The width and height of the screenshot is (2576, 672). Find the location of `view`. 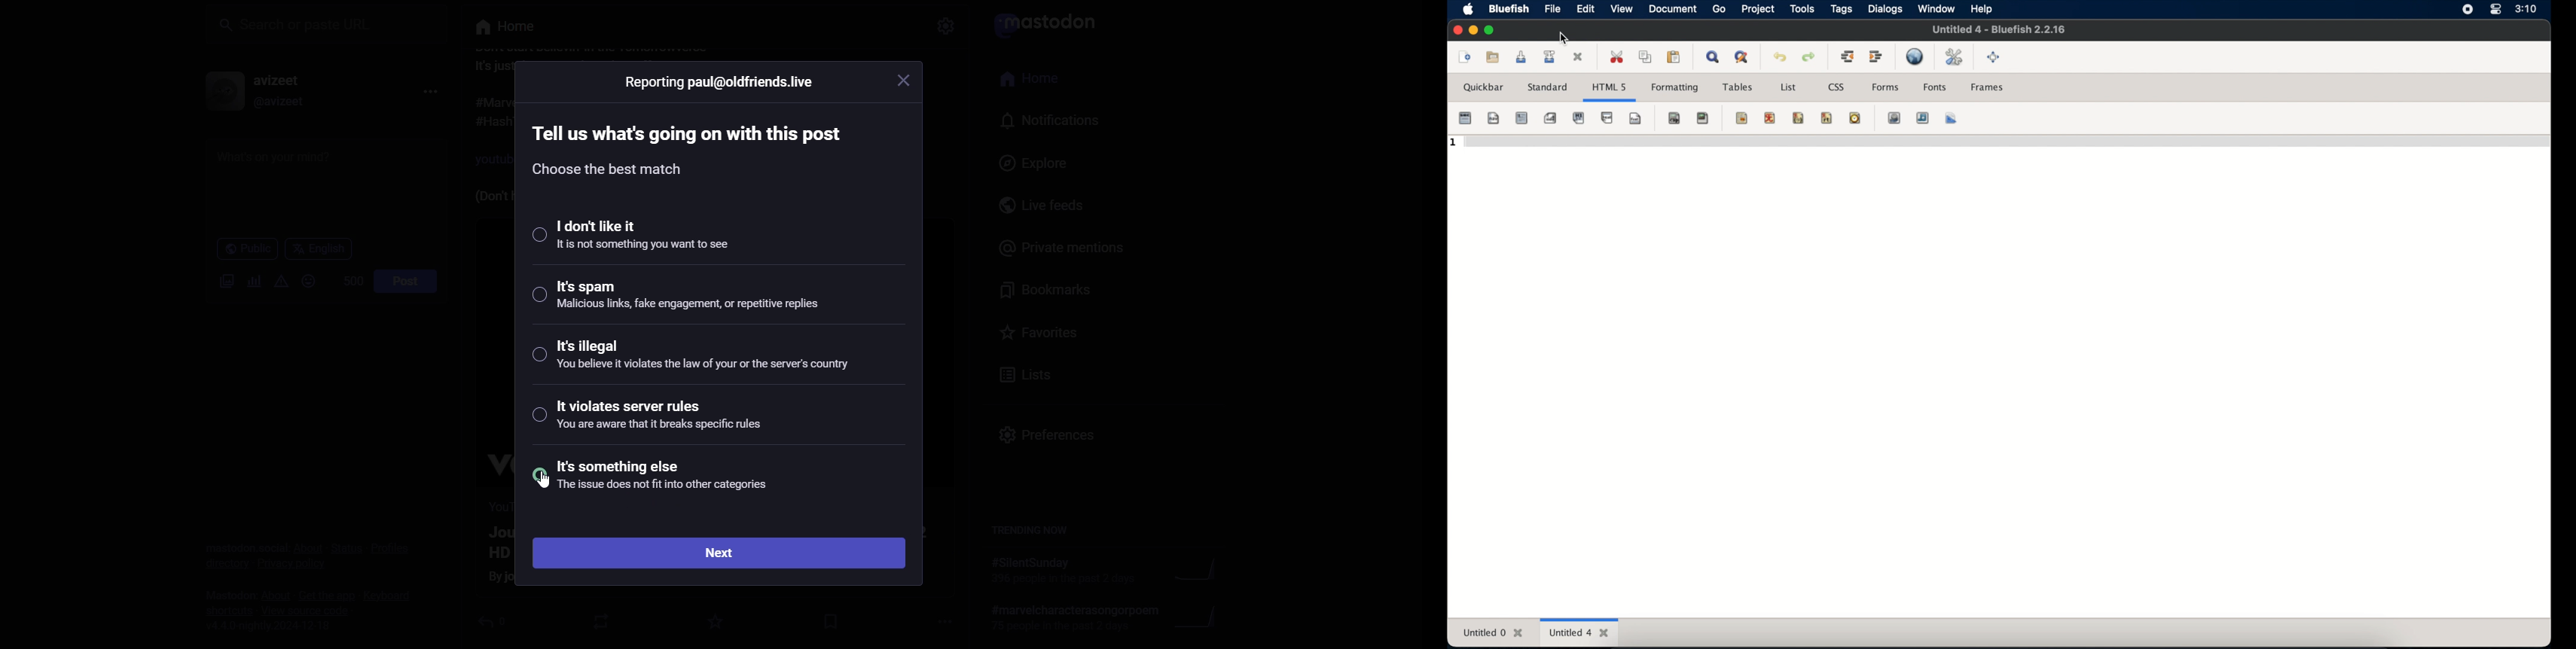

view is located at coordinates (1621, 8).